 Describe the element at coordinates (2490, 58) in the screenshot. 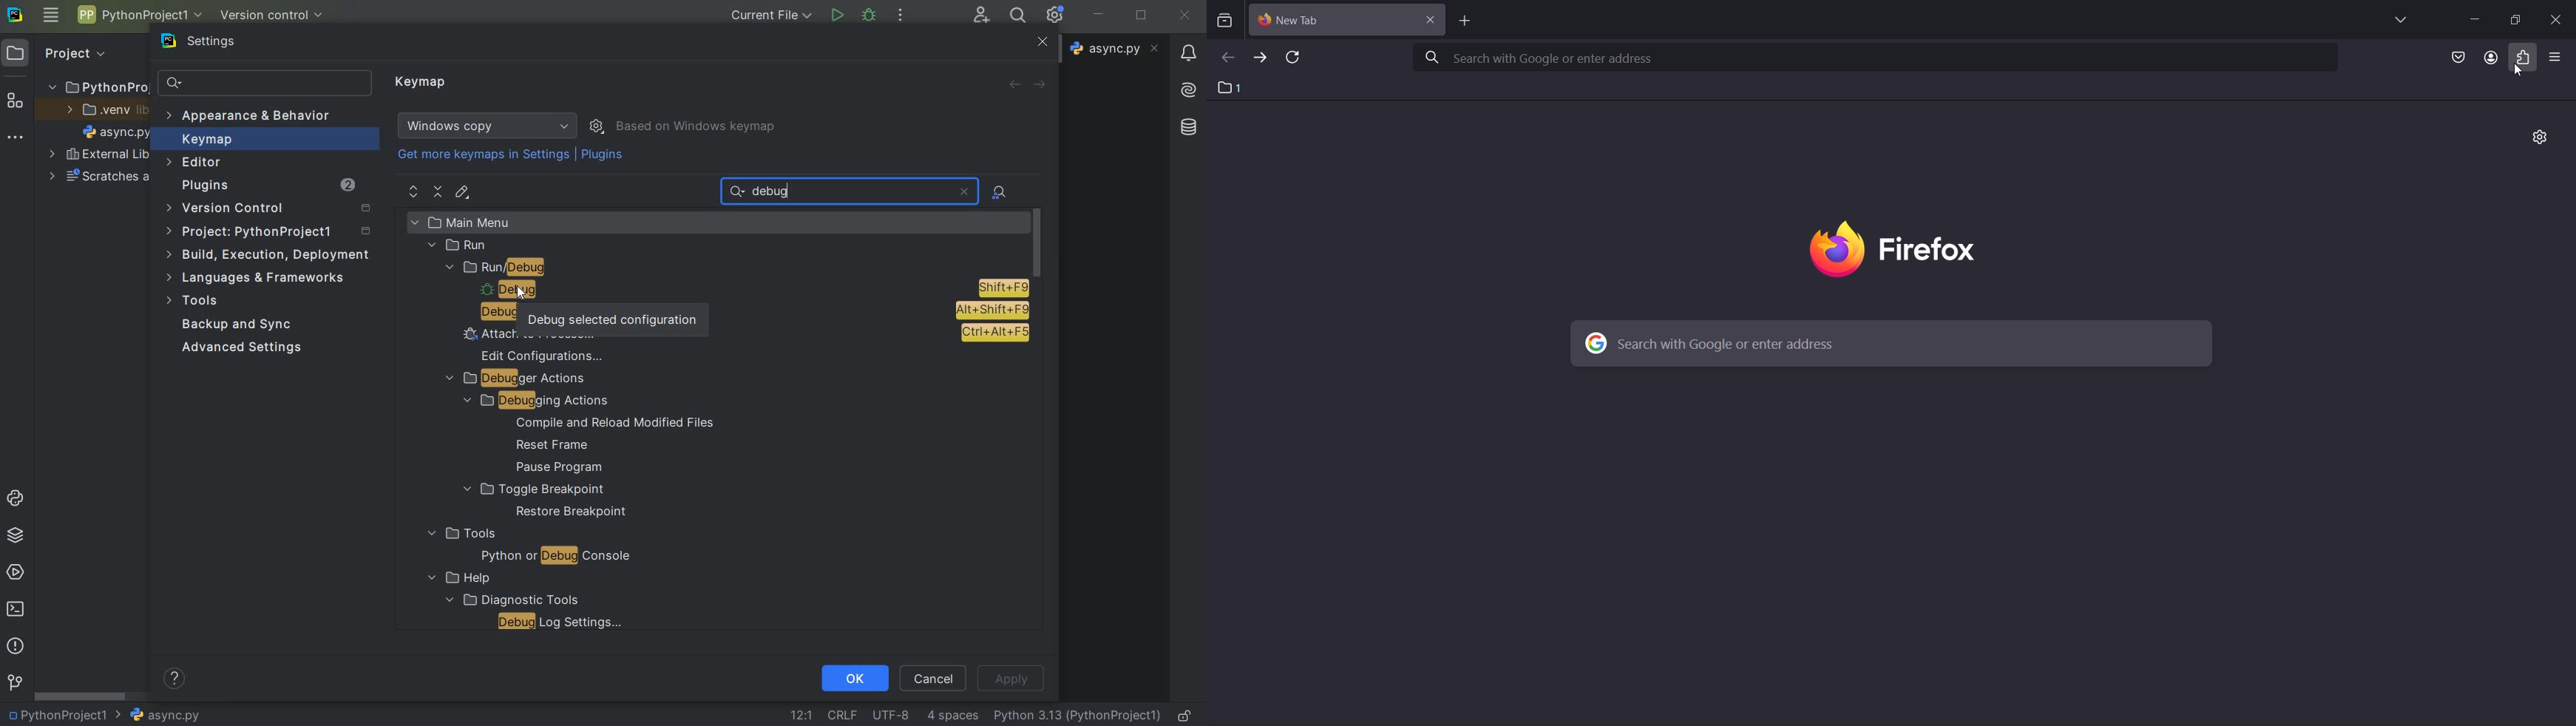

I see `account` at that location.